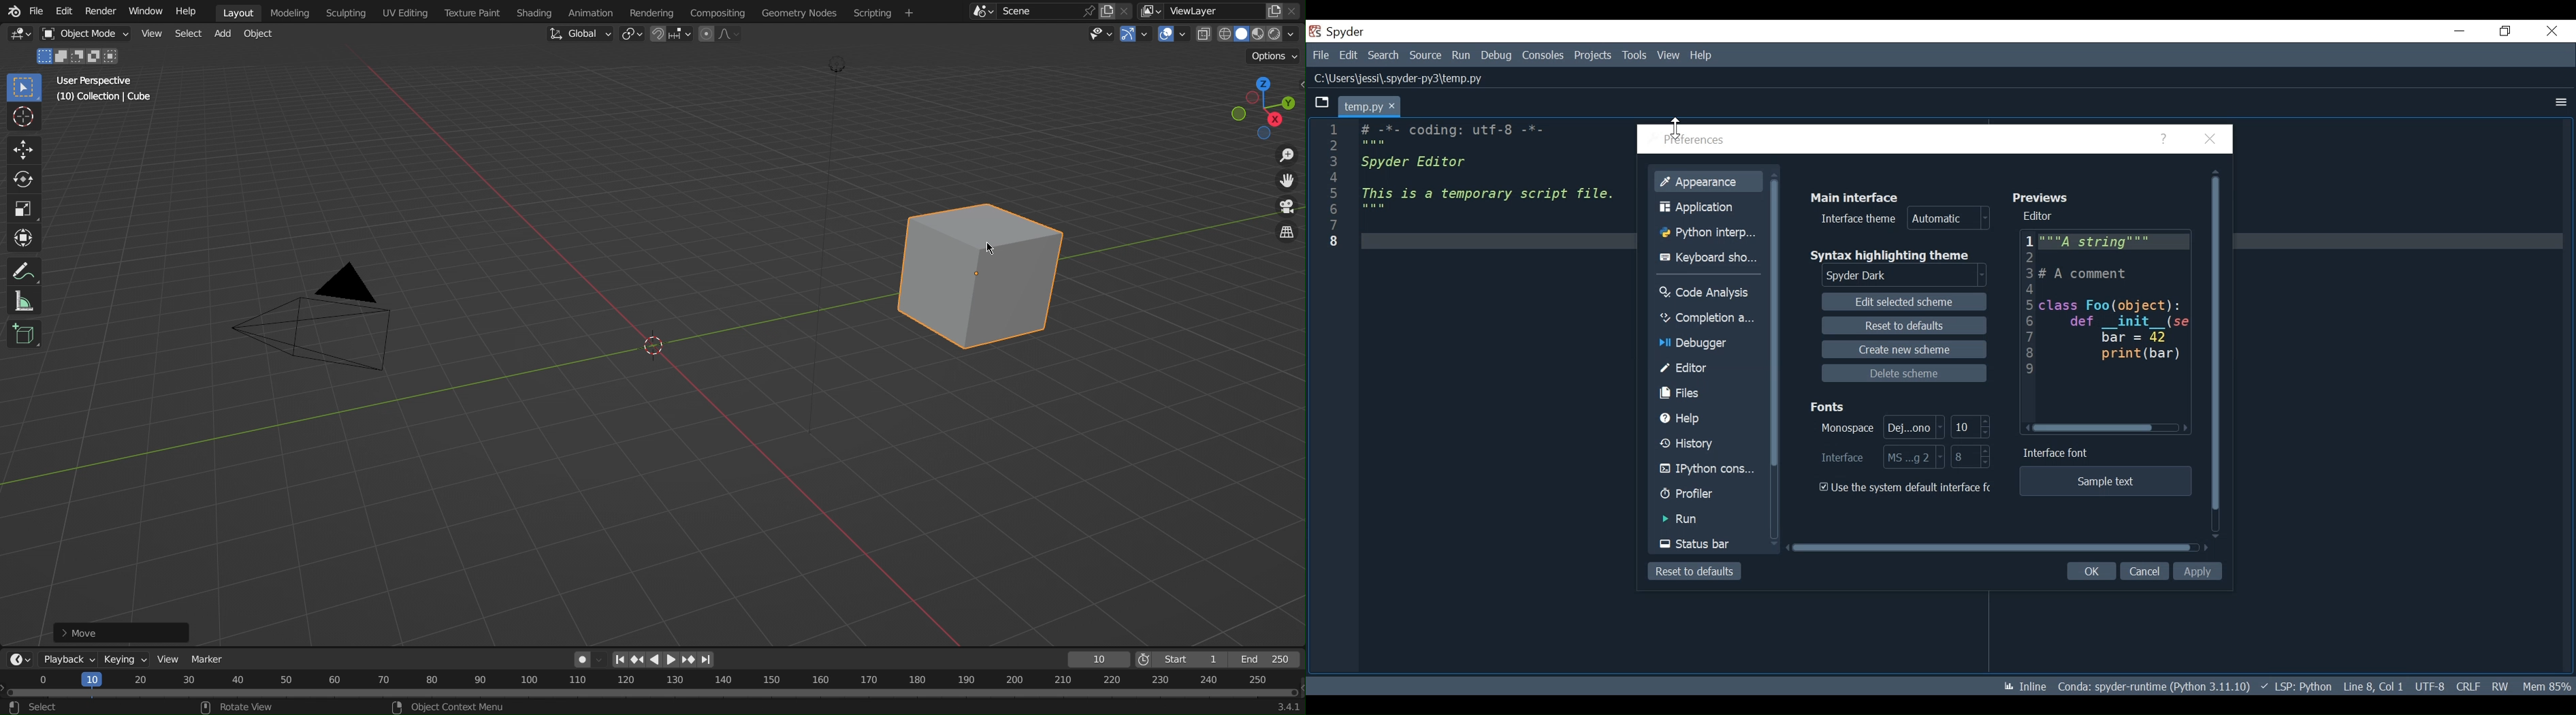  What do you see at coordinates (2164, 139) in the screenshot?
I see `Help` at bounding box center [2164, 139].